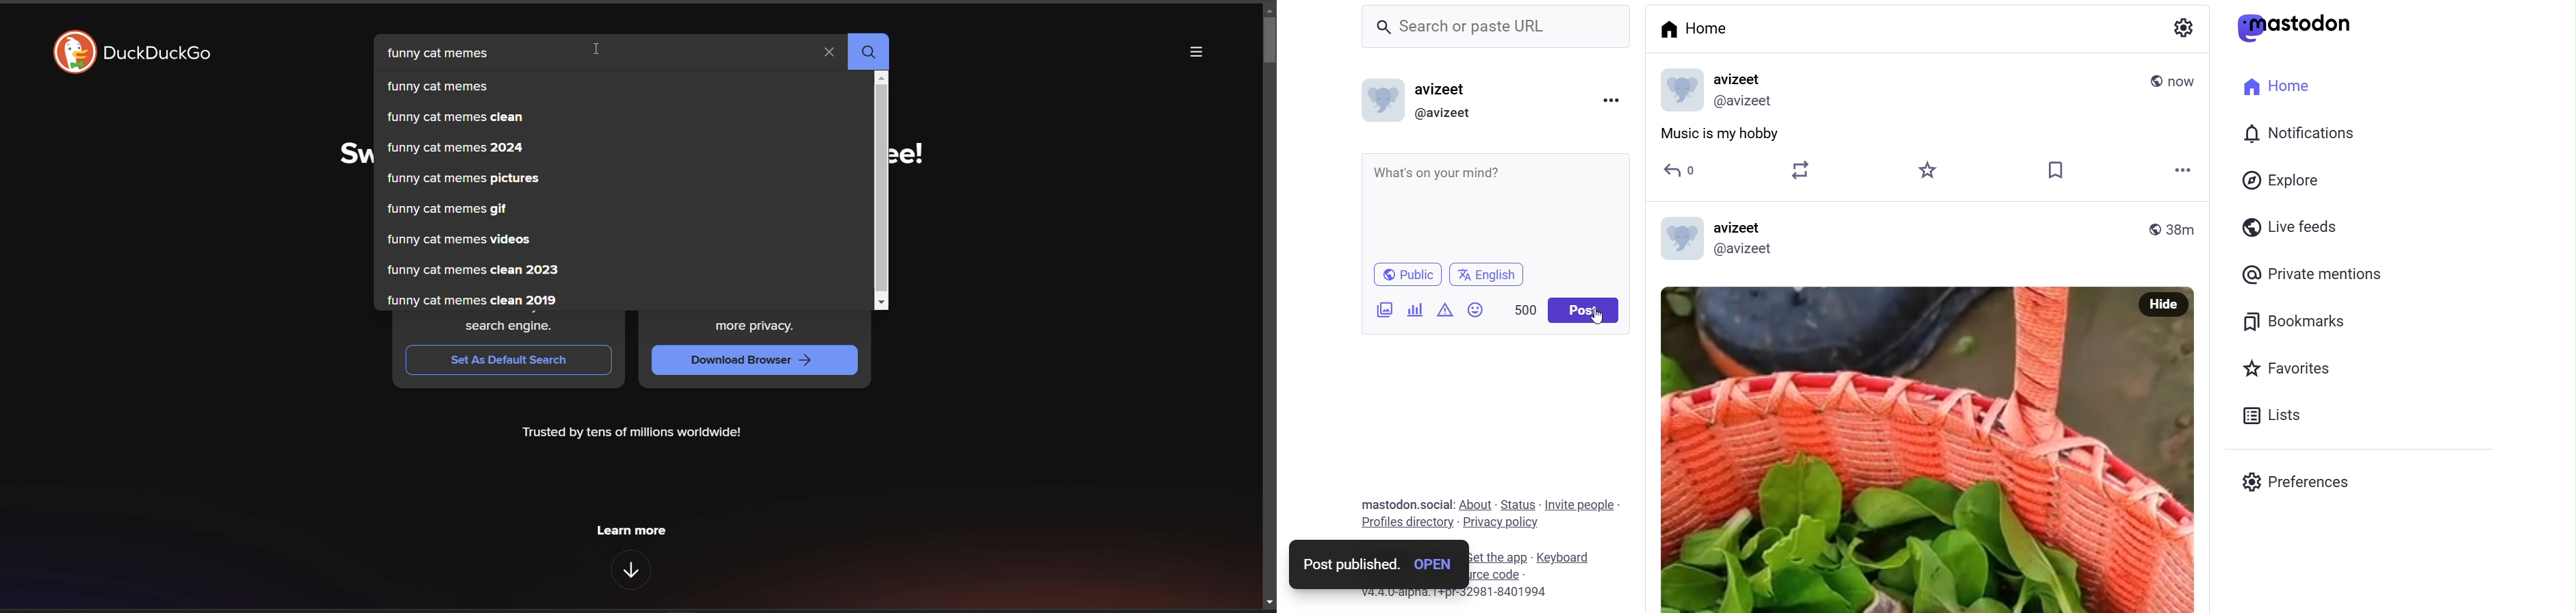 The image size is (2576, 616). I want to click on display piture, so click(1683, 242).